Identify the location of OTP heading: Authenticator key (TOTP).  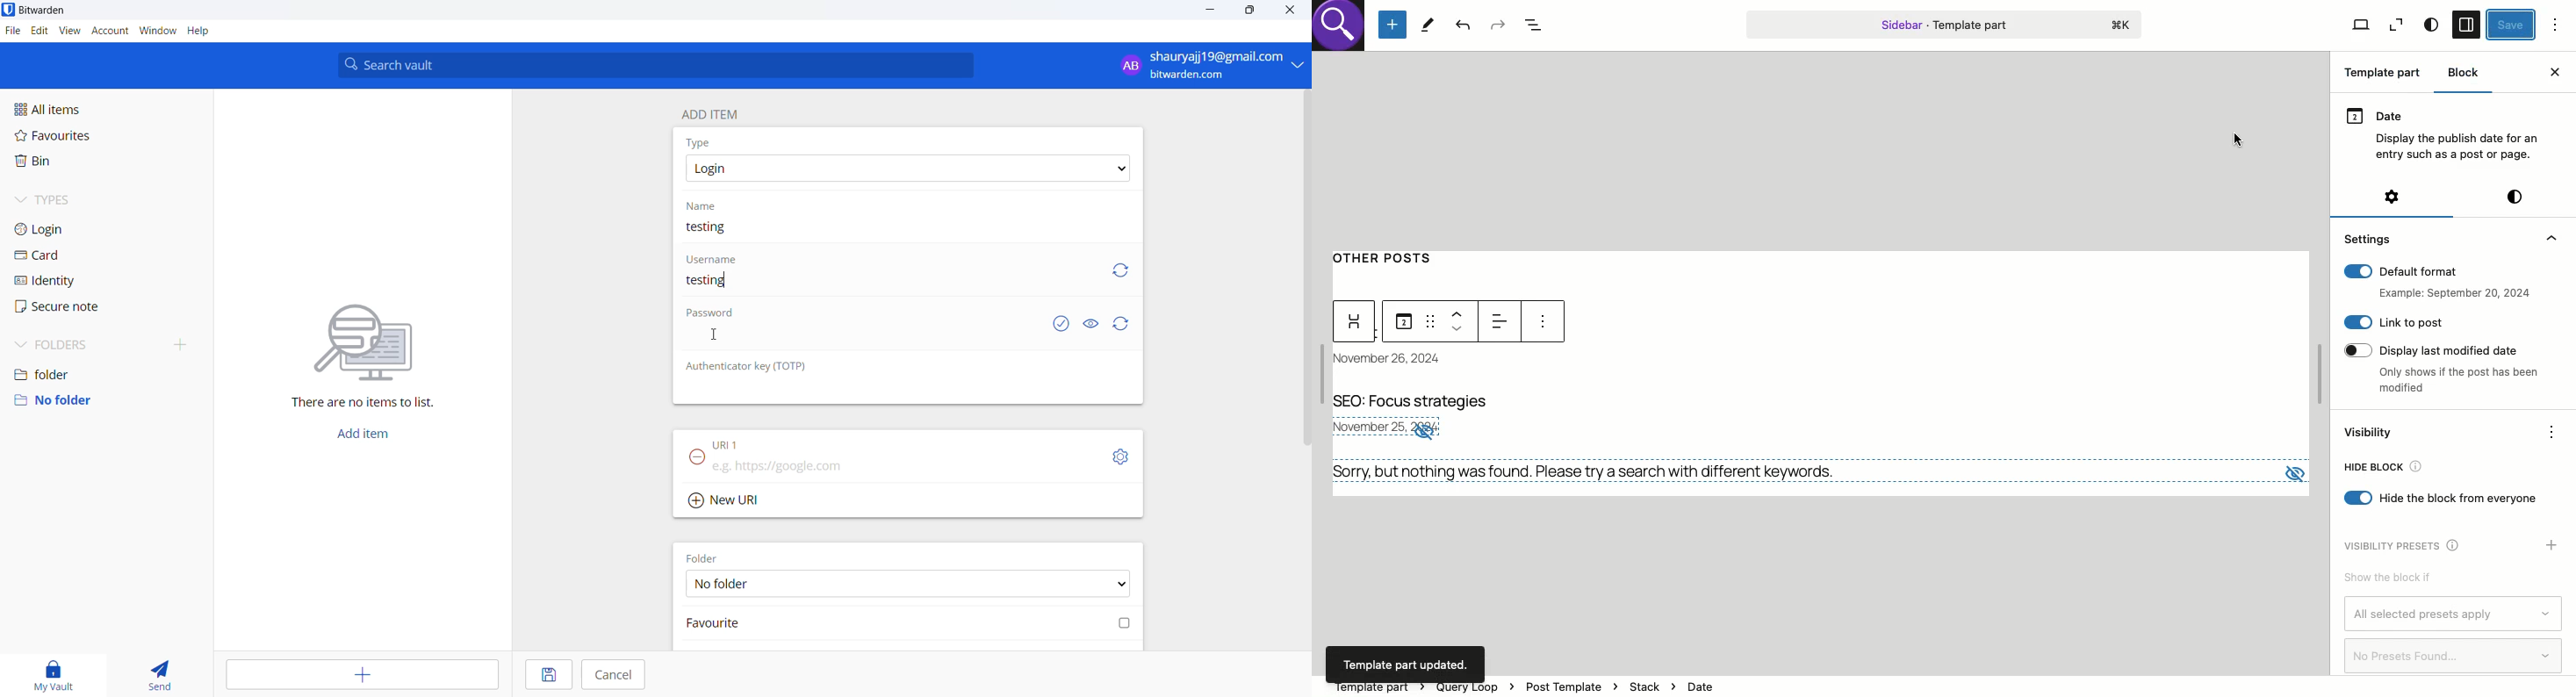
(751, 366).